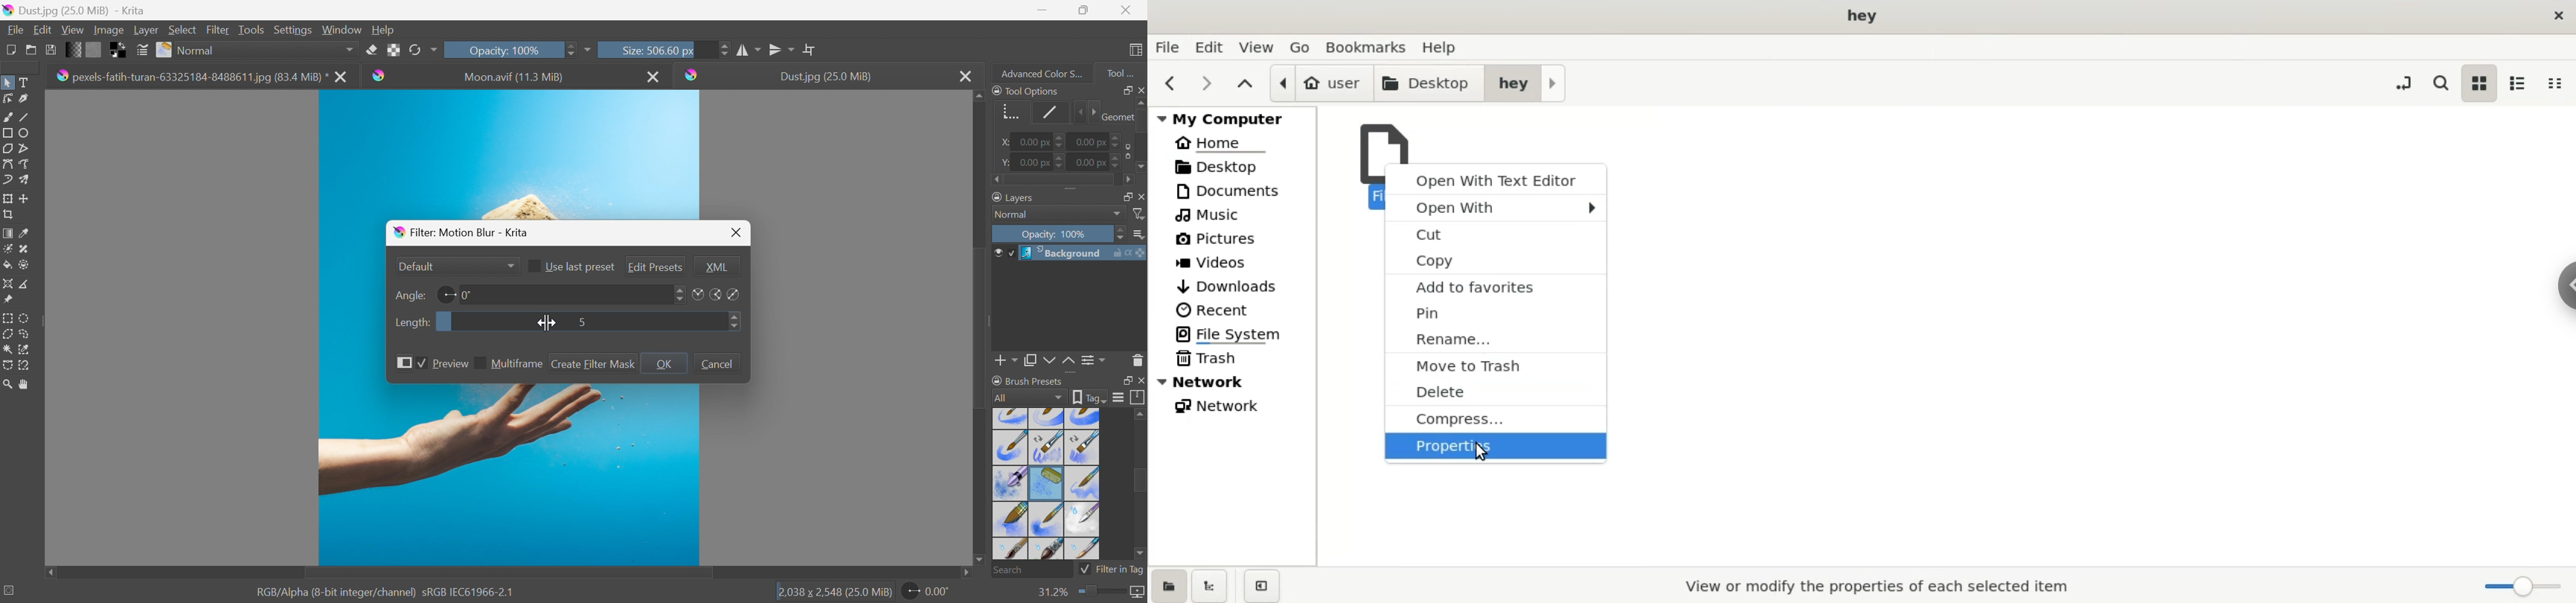 This screenshot has width=2576, height=616. What do you see at coordinates (1061, 162) in the screenshot?
I see `Slider` at bounding box center [1061, 162].